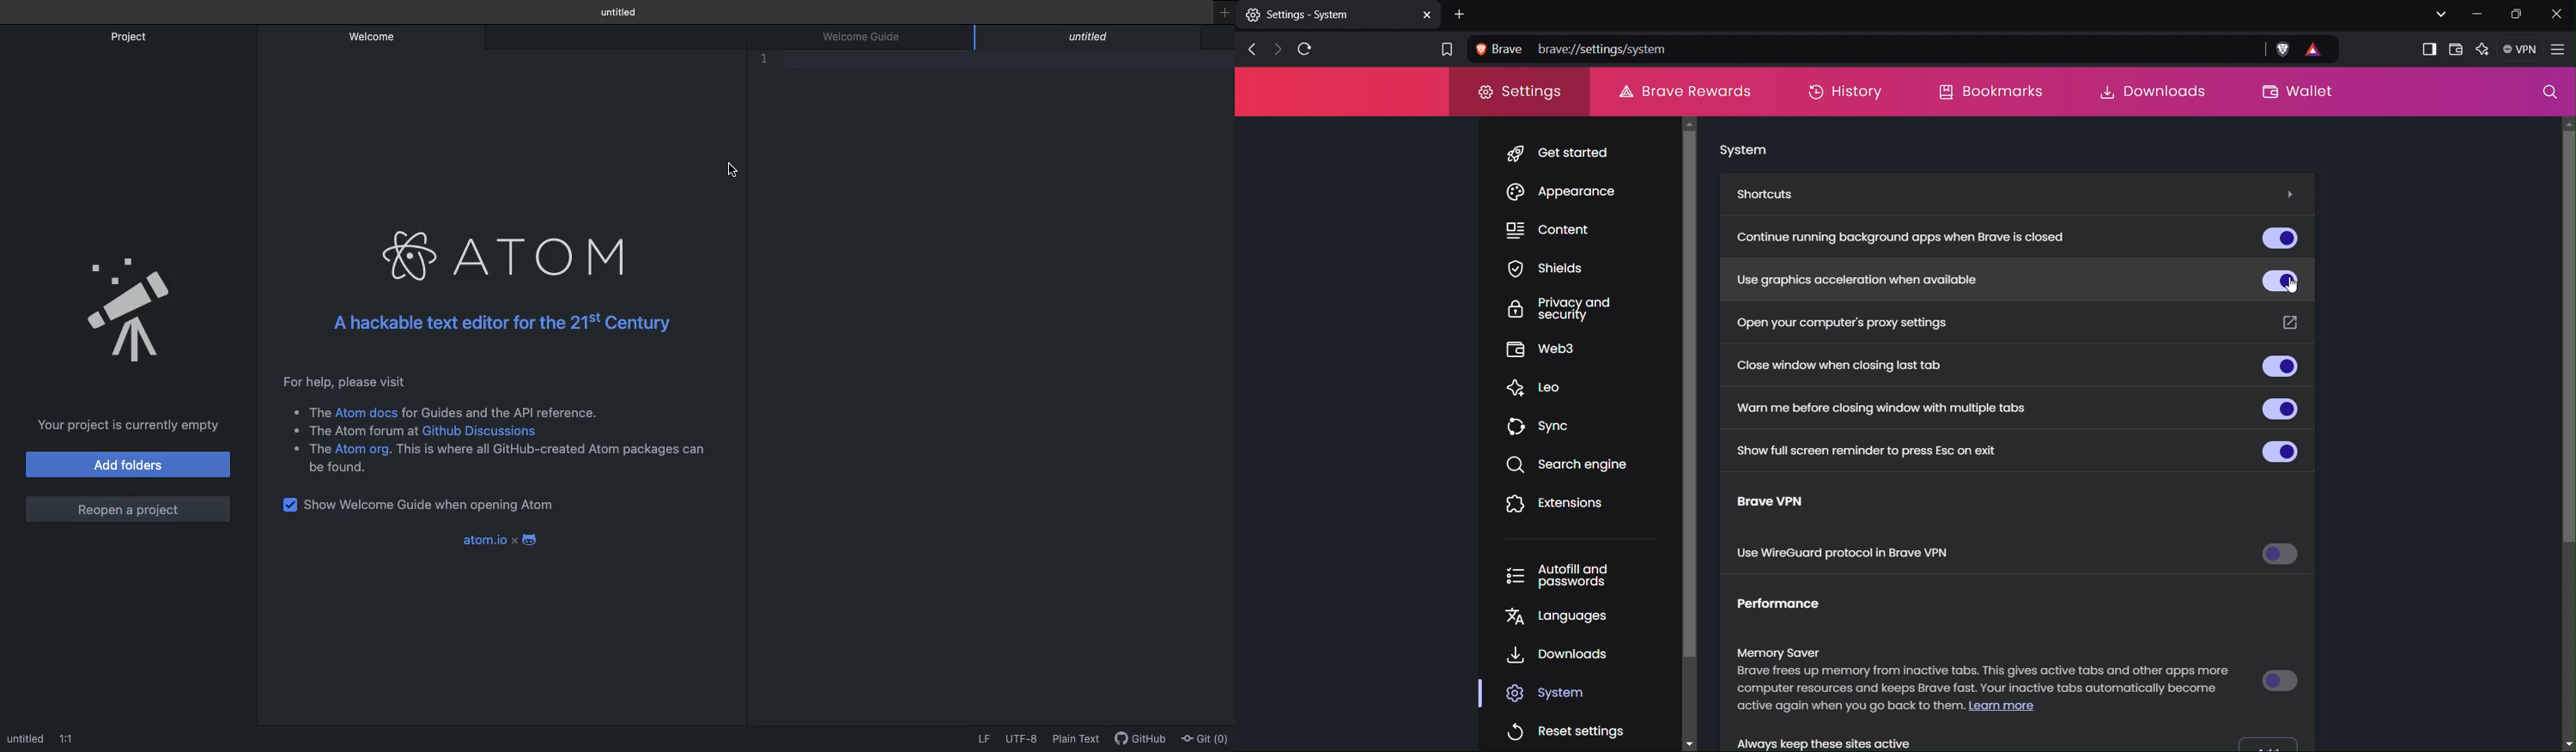  I want to click on BUtton, so click(2278, 450).